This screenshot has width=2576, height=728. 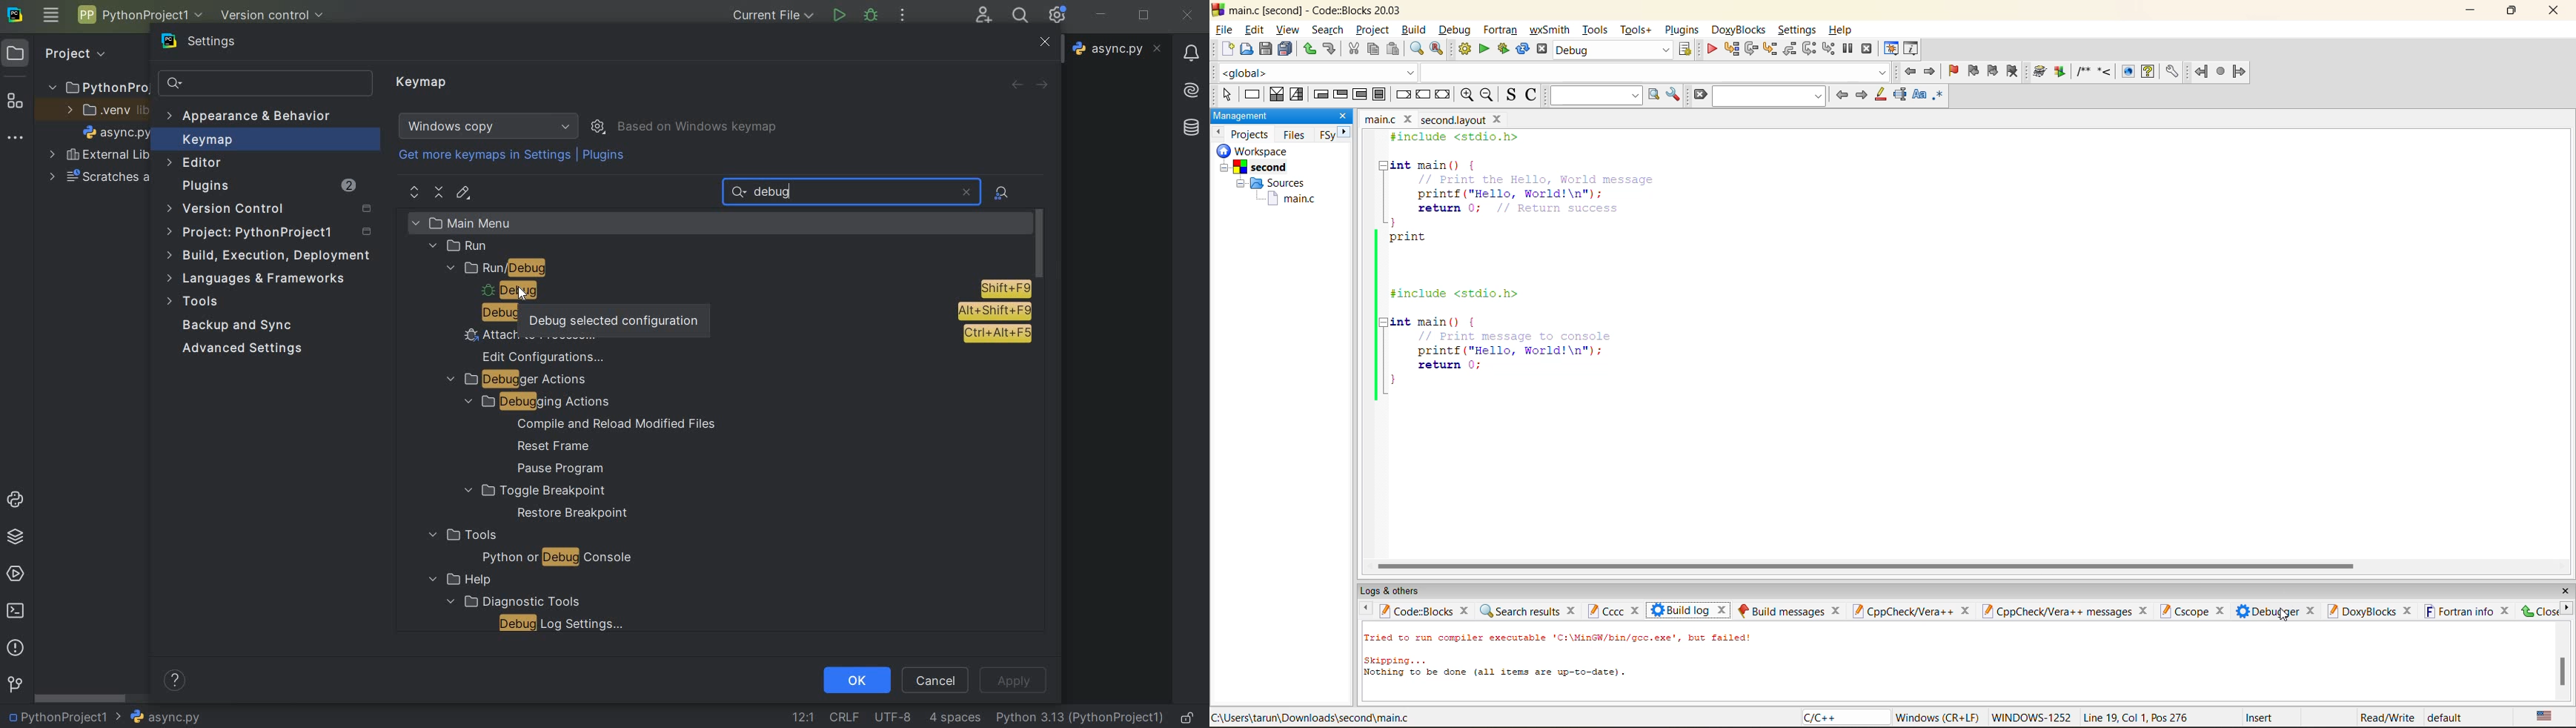 I want to click on based on windows keymap, so click(x=698, y=128).